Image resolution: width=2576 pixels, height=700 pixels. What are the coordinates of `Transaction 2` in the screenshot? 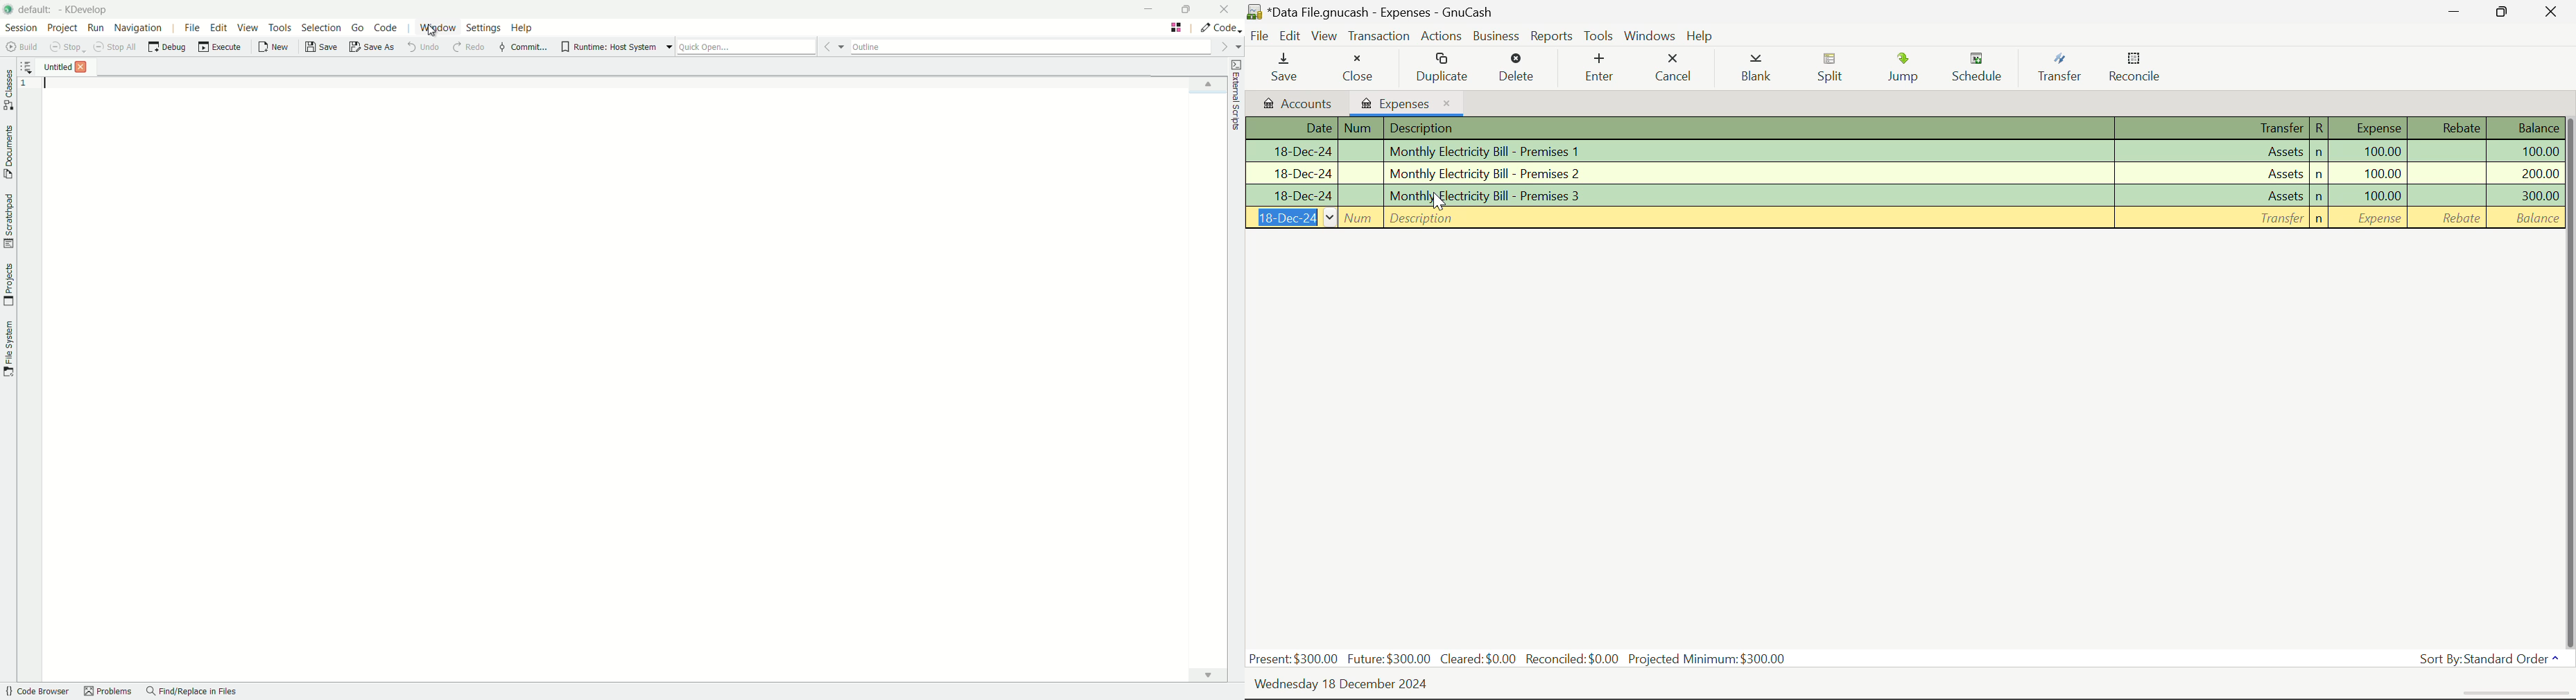 It's located at (1905, 172).